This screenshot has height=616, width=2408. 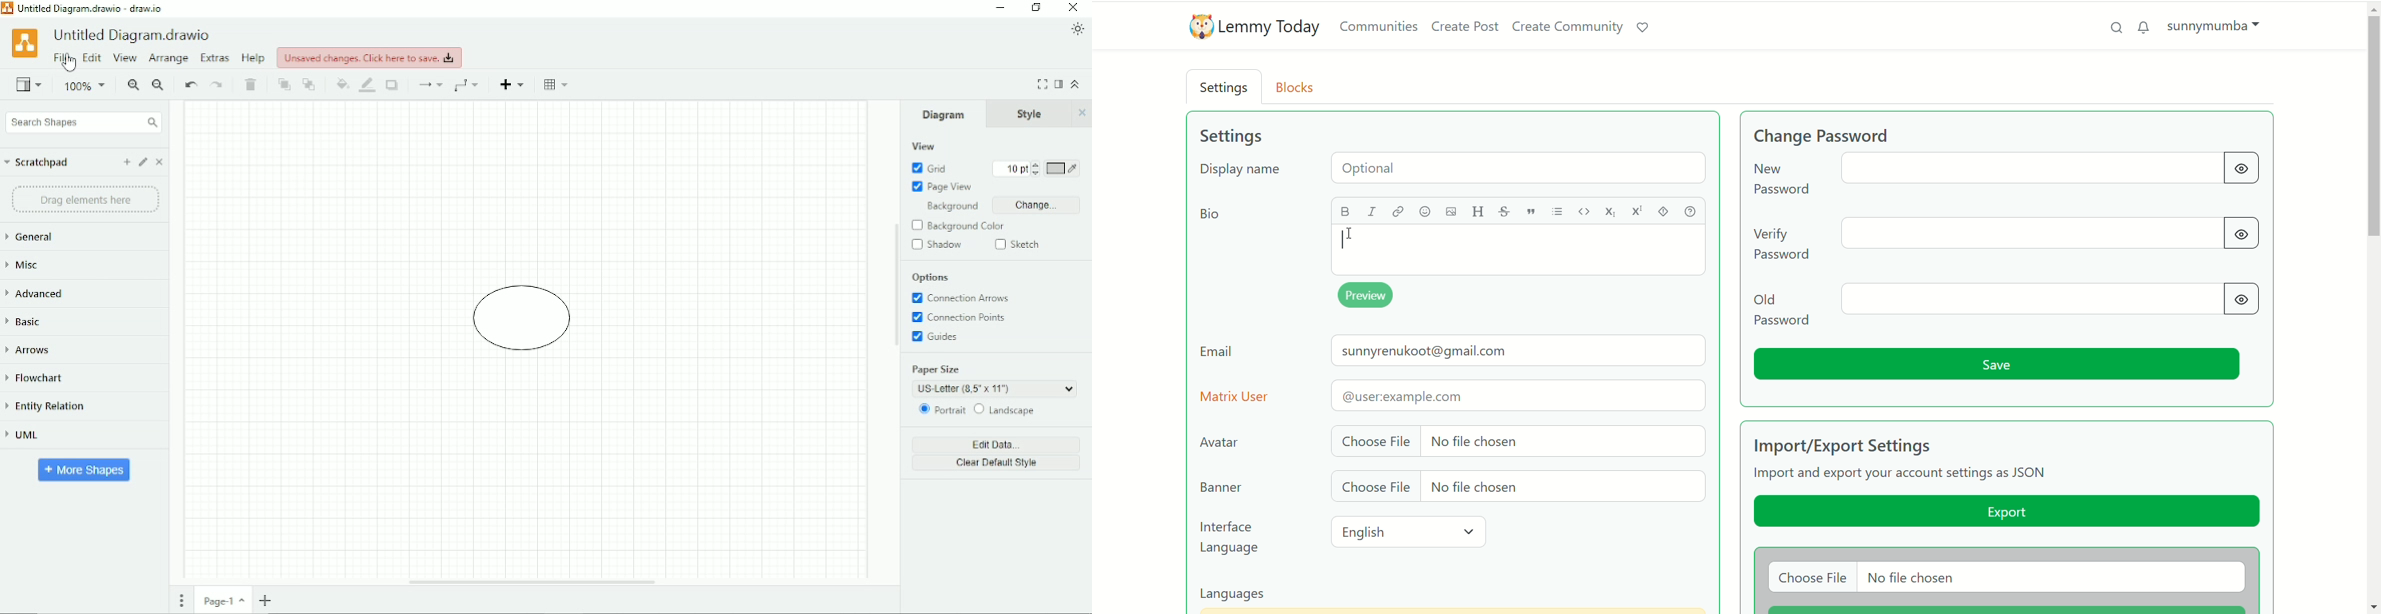 What do you see at coordinates (1648, 28) in the screenshot?
I see `support lemmy` at bounding box center [1648, 28].